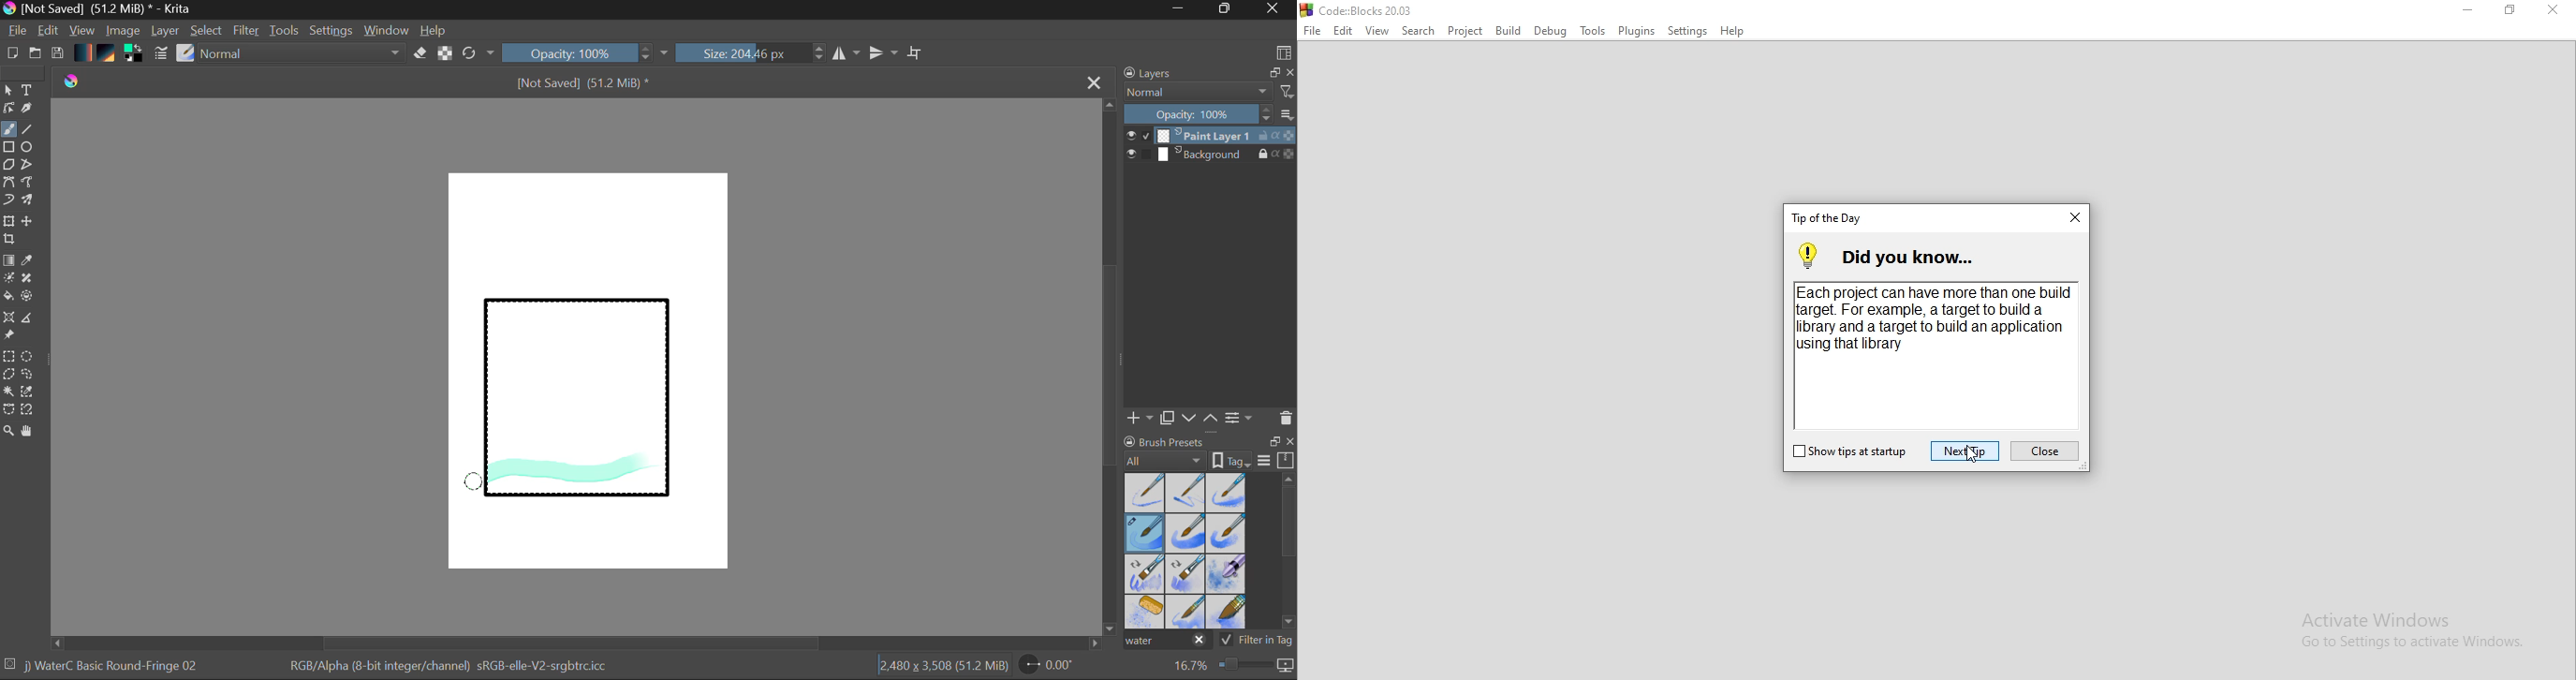  Describe the element at coordinates (9, 148) in the screenshot. I see `Rectangle` at that location.